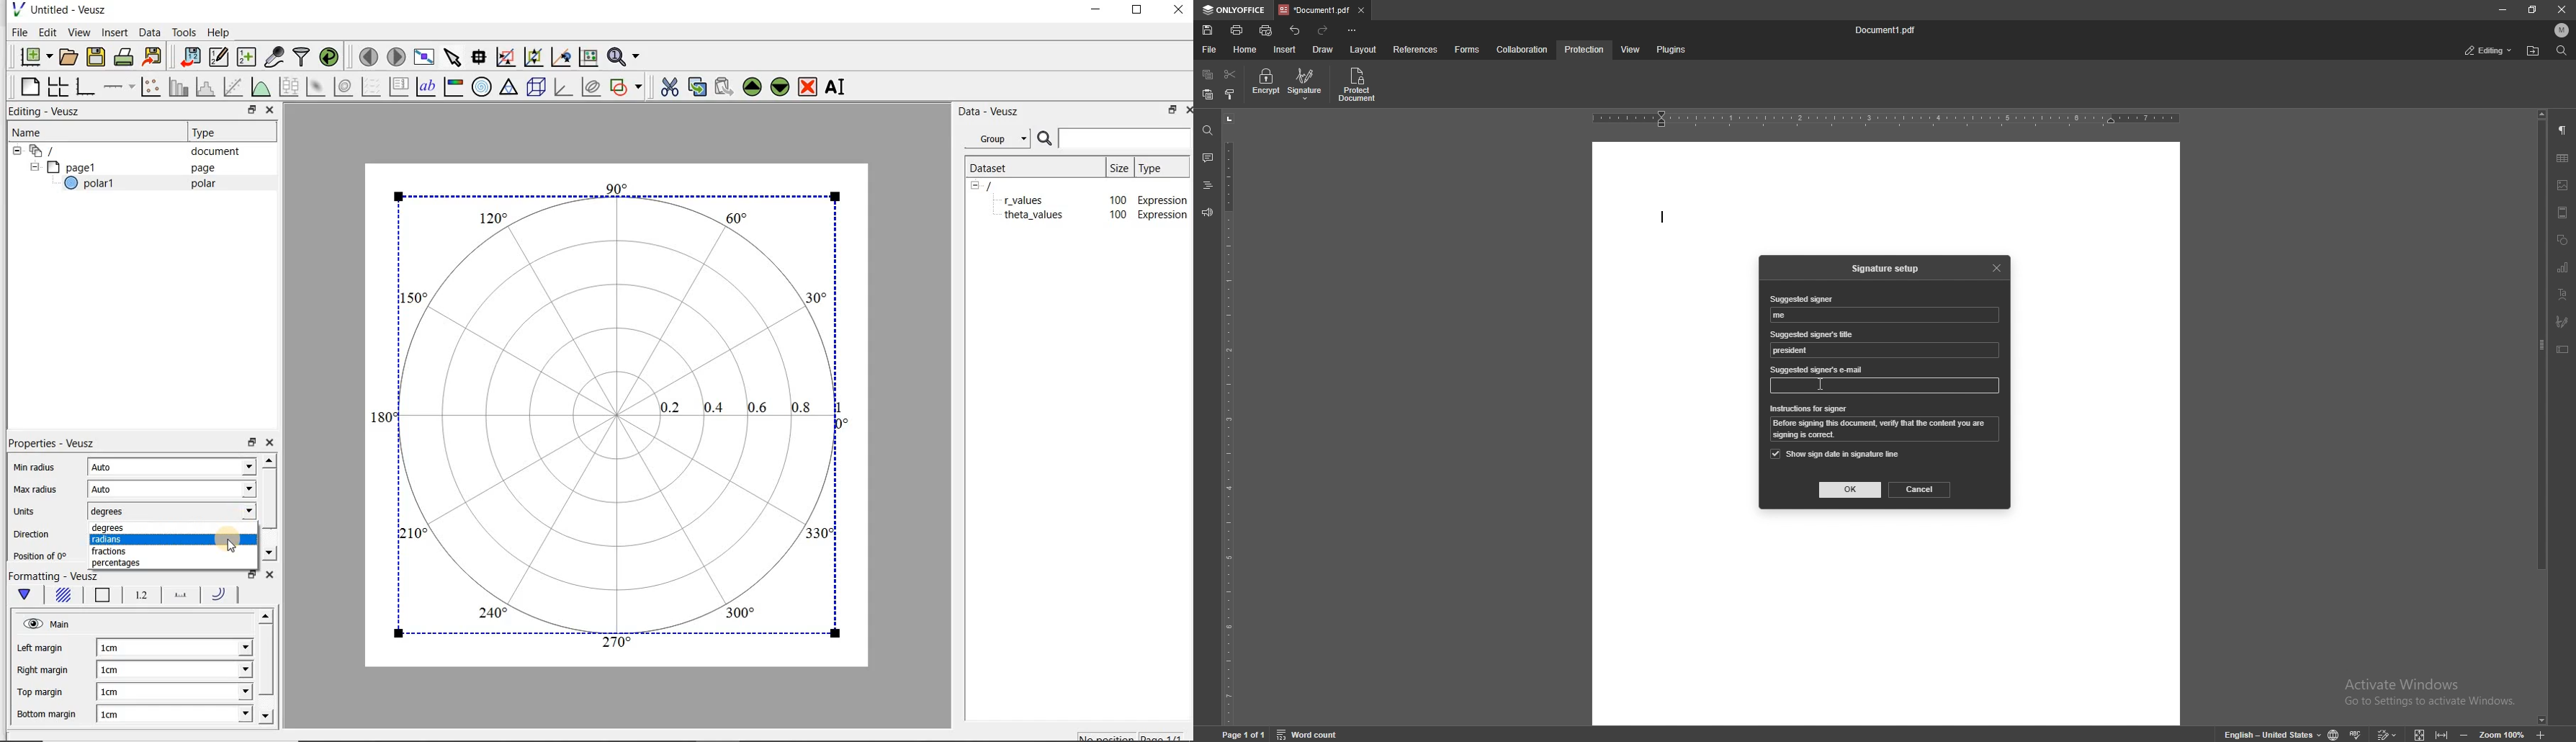 This screenshot has width=2576, height=756. Describe the element at coordinates (1138, 12) in the screenshot. I see `maximize` at that location.